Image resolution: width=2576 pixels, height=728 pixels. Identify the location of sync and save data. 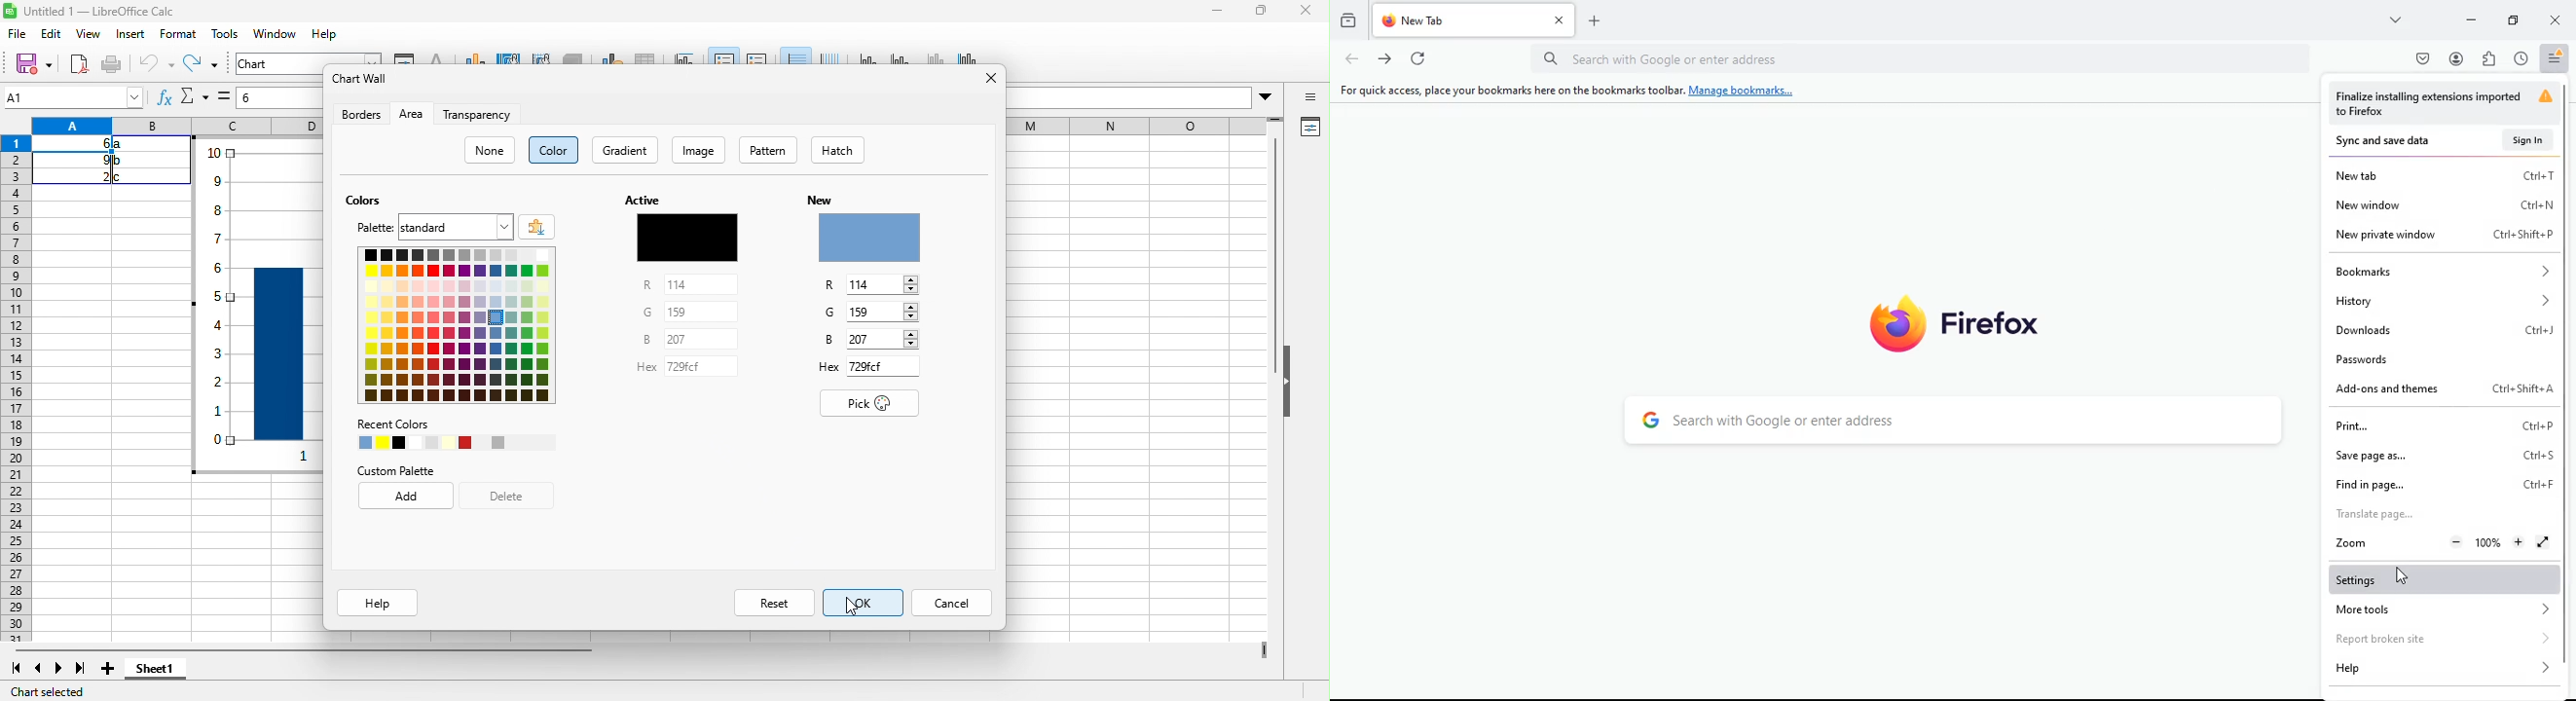
(2399, 141).